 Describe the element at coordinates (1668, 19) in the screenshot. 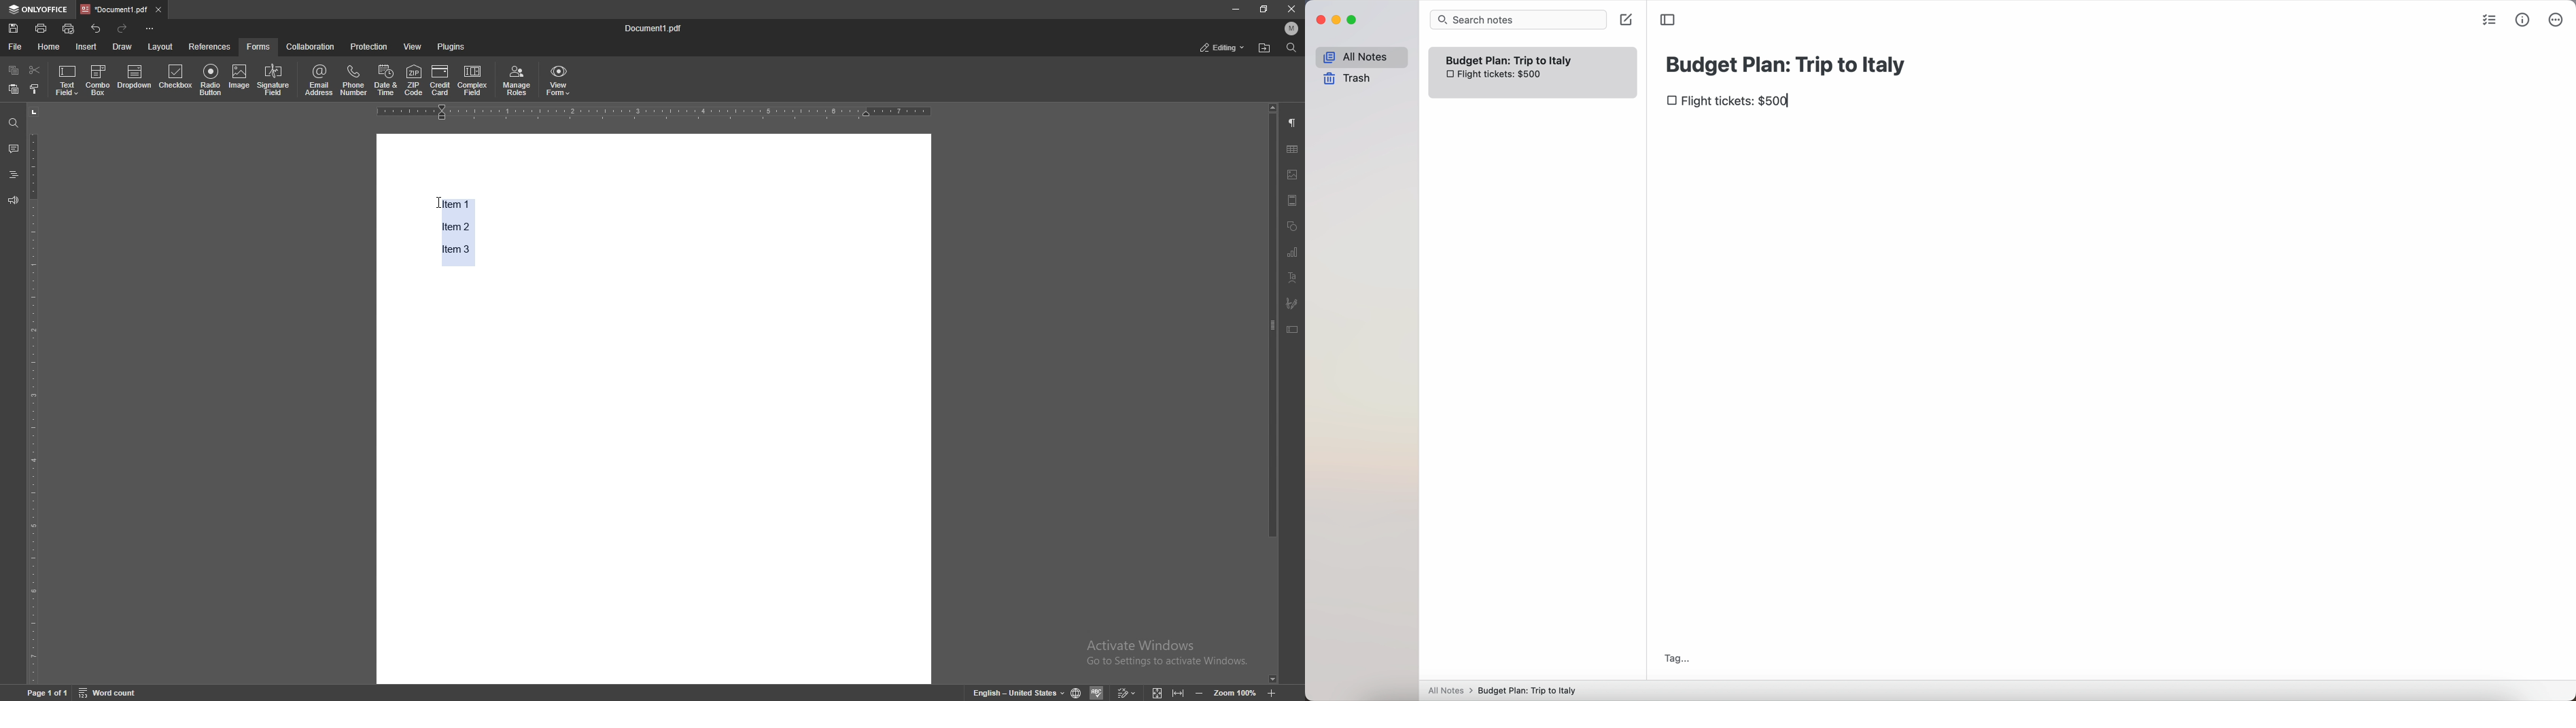

I see `toggle sidebar` at that location.